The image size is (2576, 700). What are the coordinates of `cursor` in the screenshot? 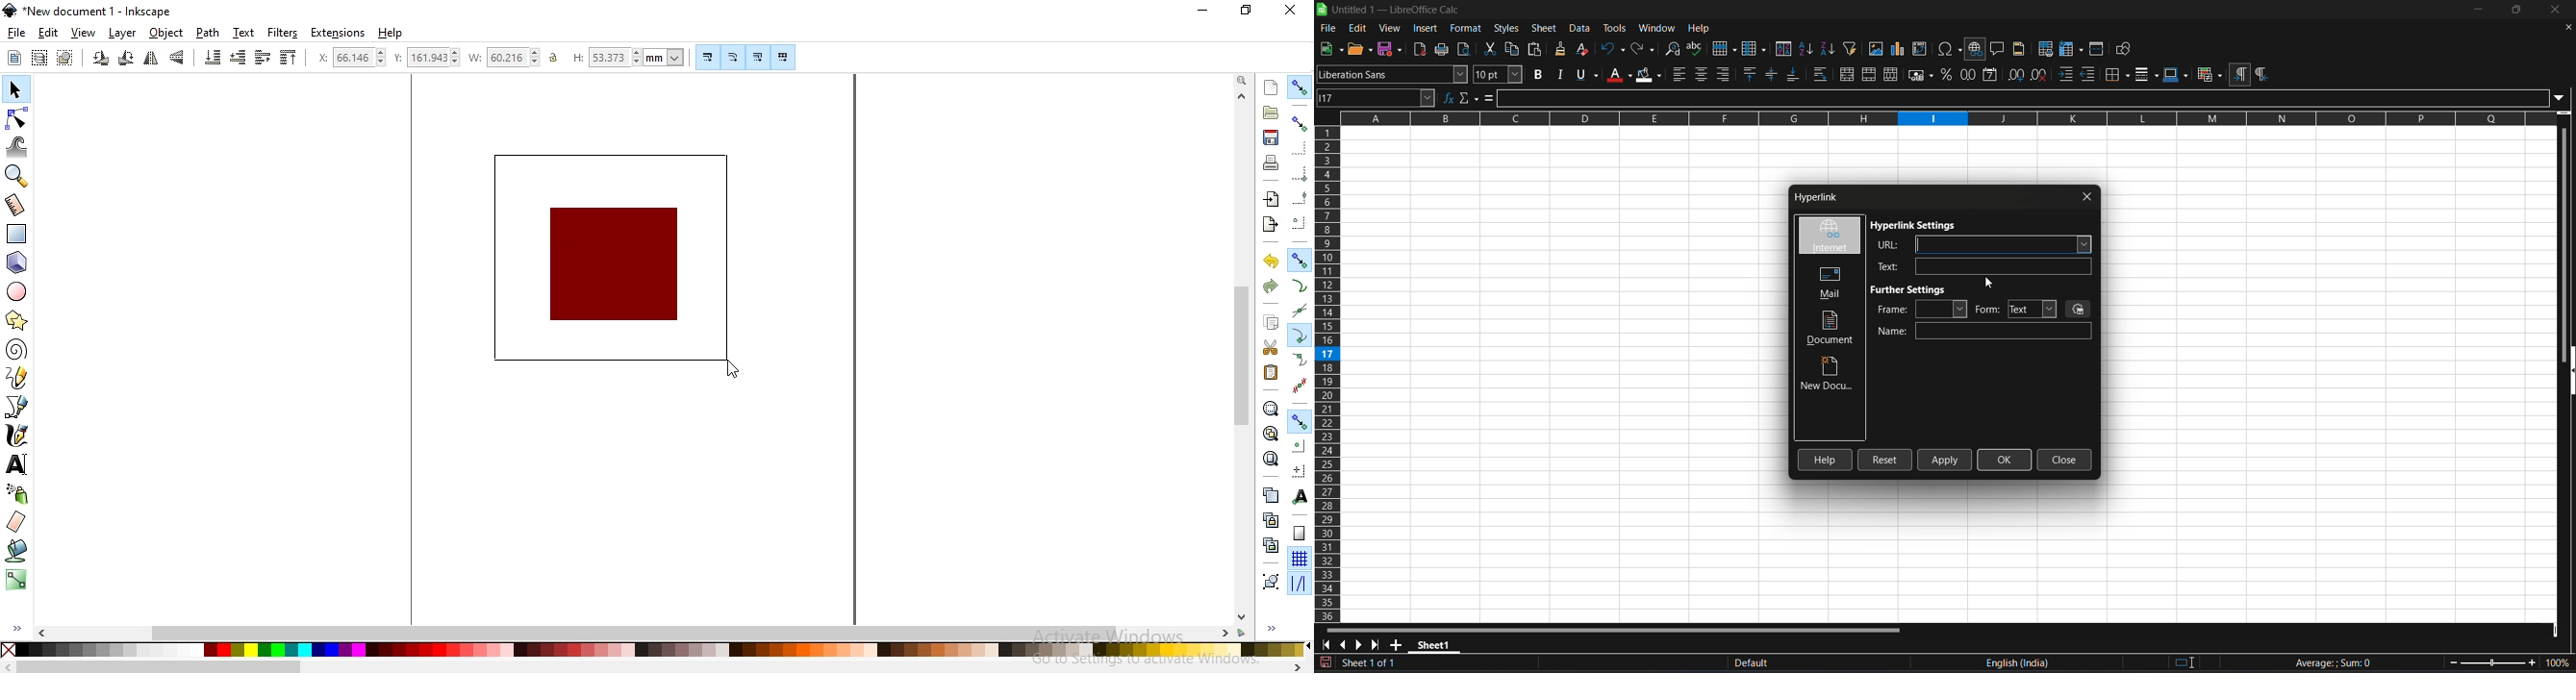 It's located at (1989, 284).